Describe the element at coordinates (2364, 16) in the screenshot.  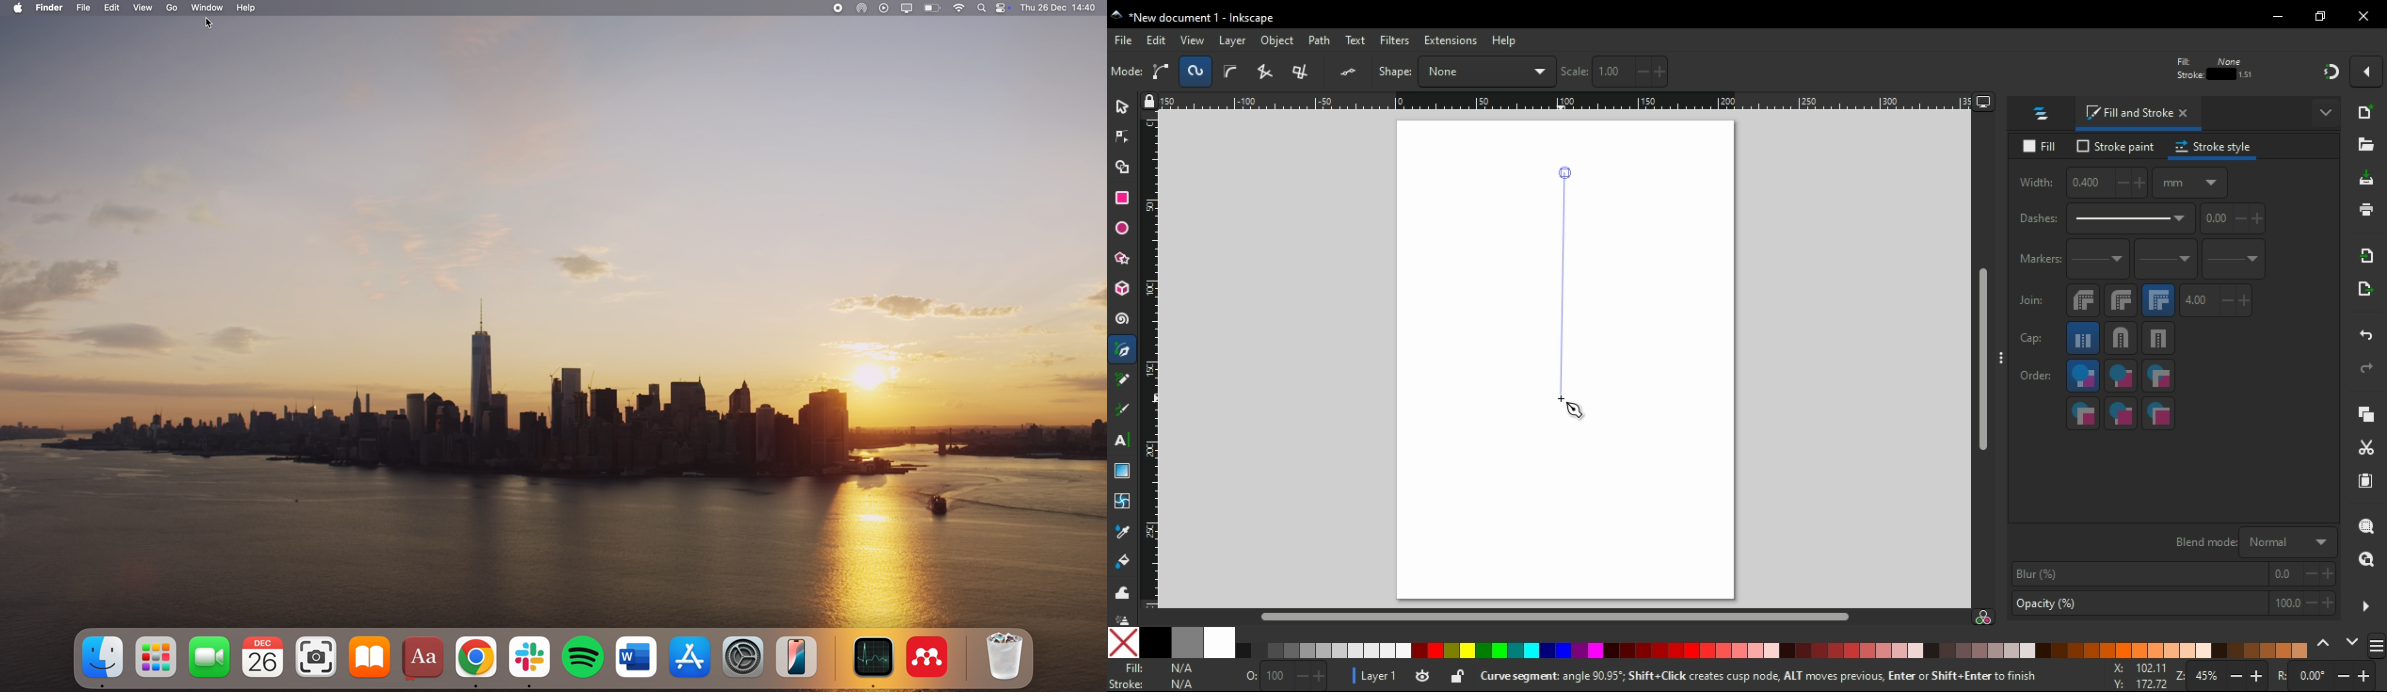
I see `close window` at that location.